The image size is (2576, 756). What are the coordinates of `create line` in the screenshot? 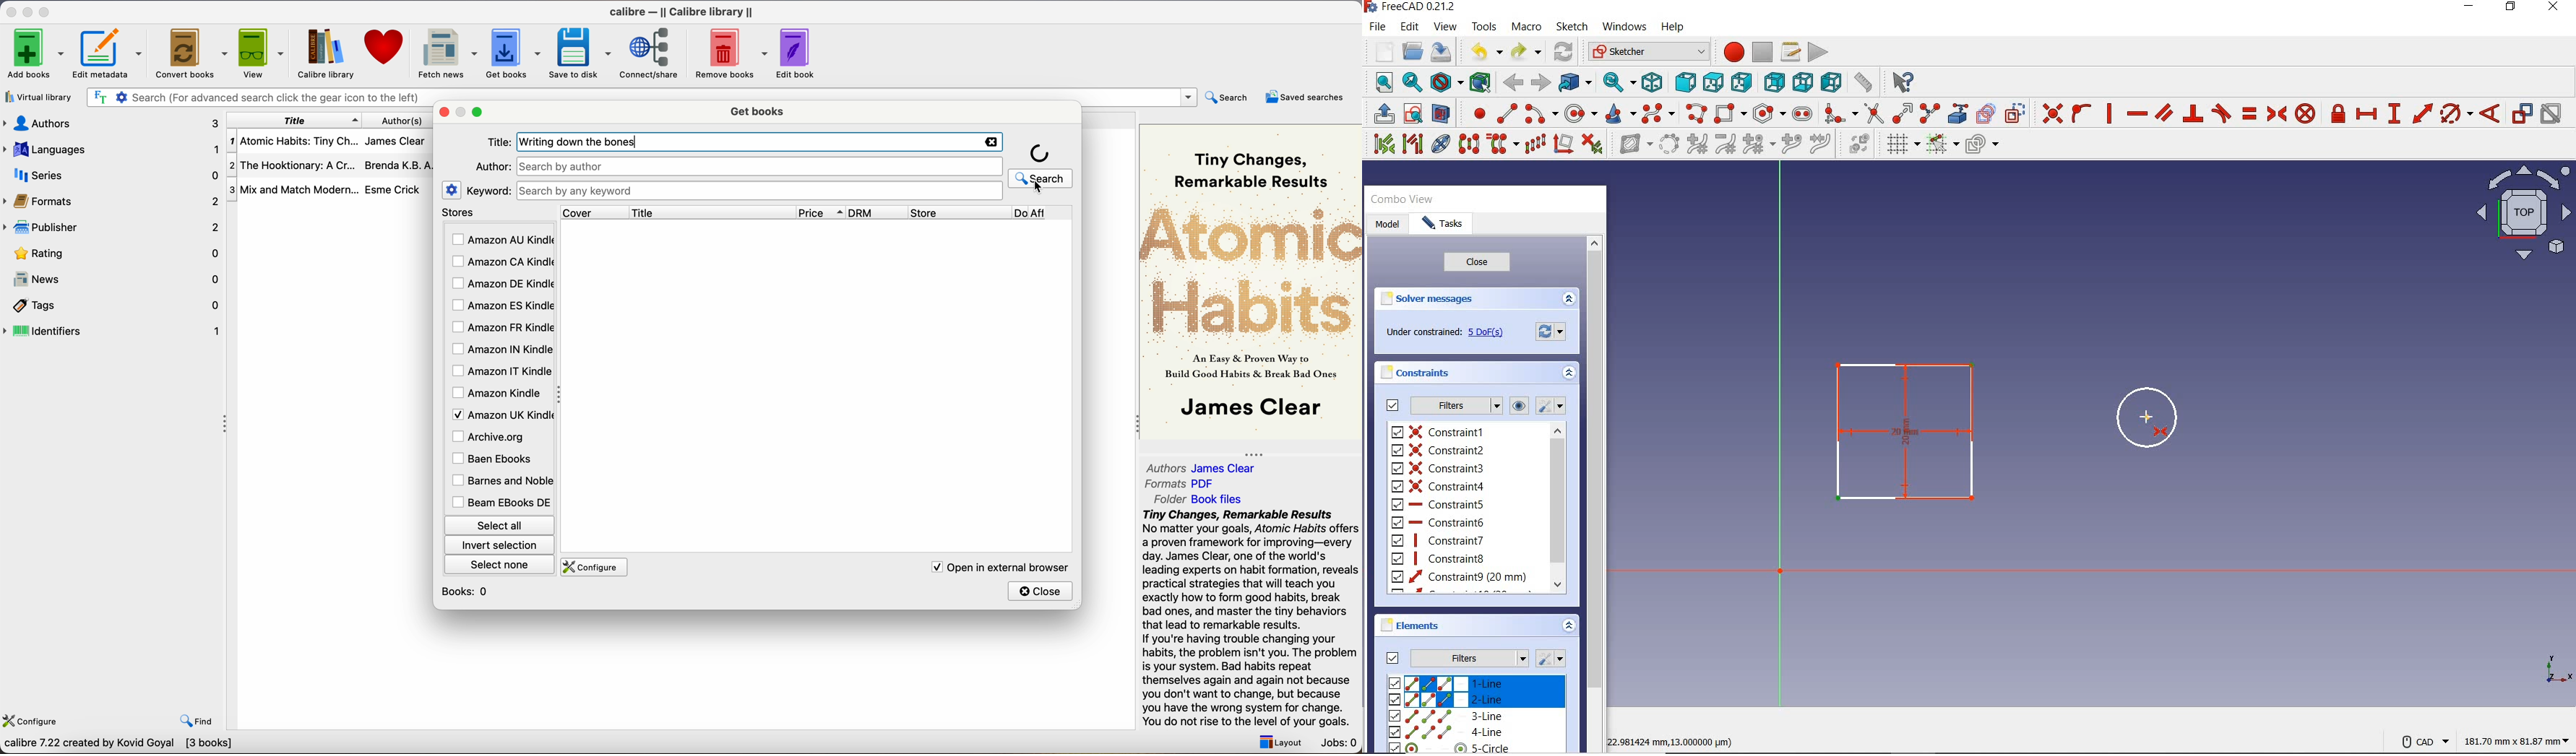 It's located at (1507, 113).